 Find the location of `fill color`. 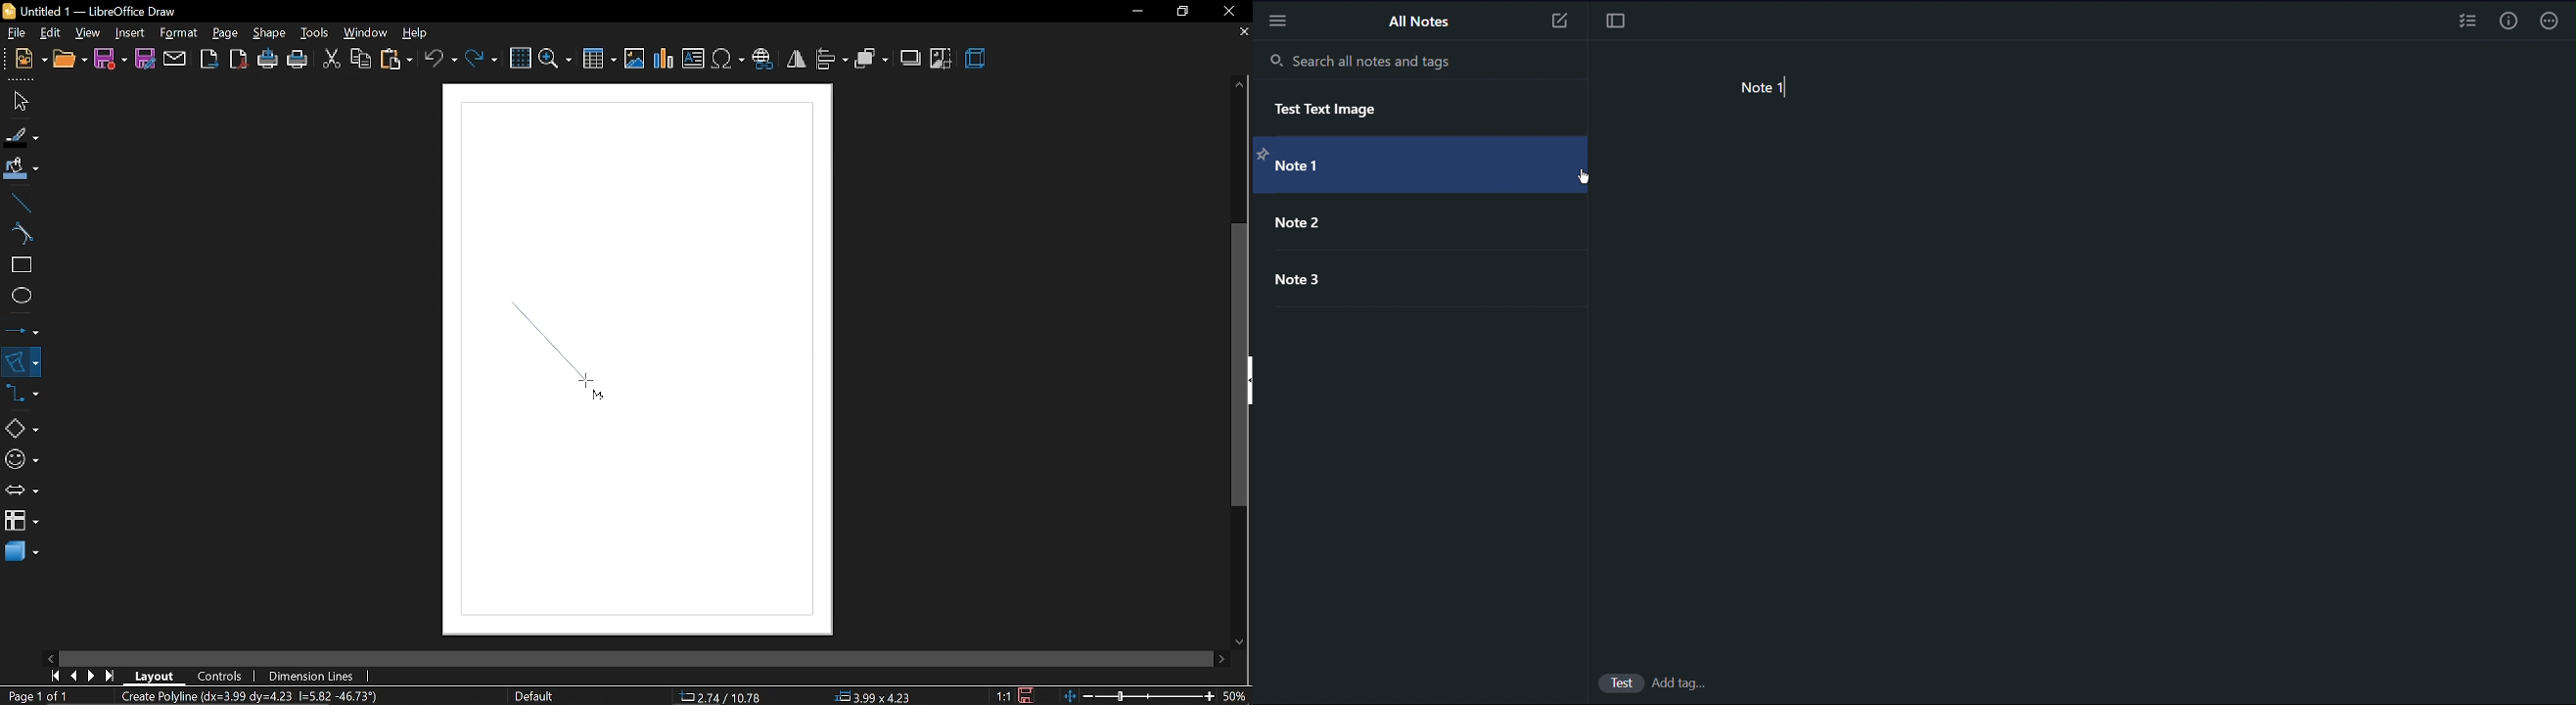

fill color is located at coordinates (19, 168).